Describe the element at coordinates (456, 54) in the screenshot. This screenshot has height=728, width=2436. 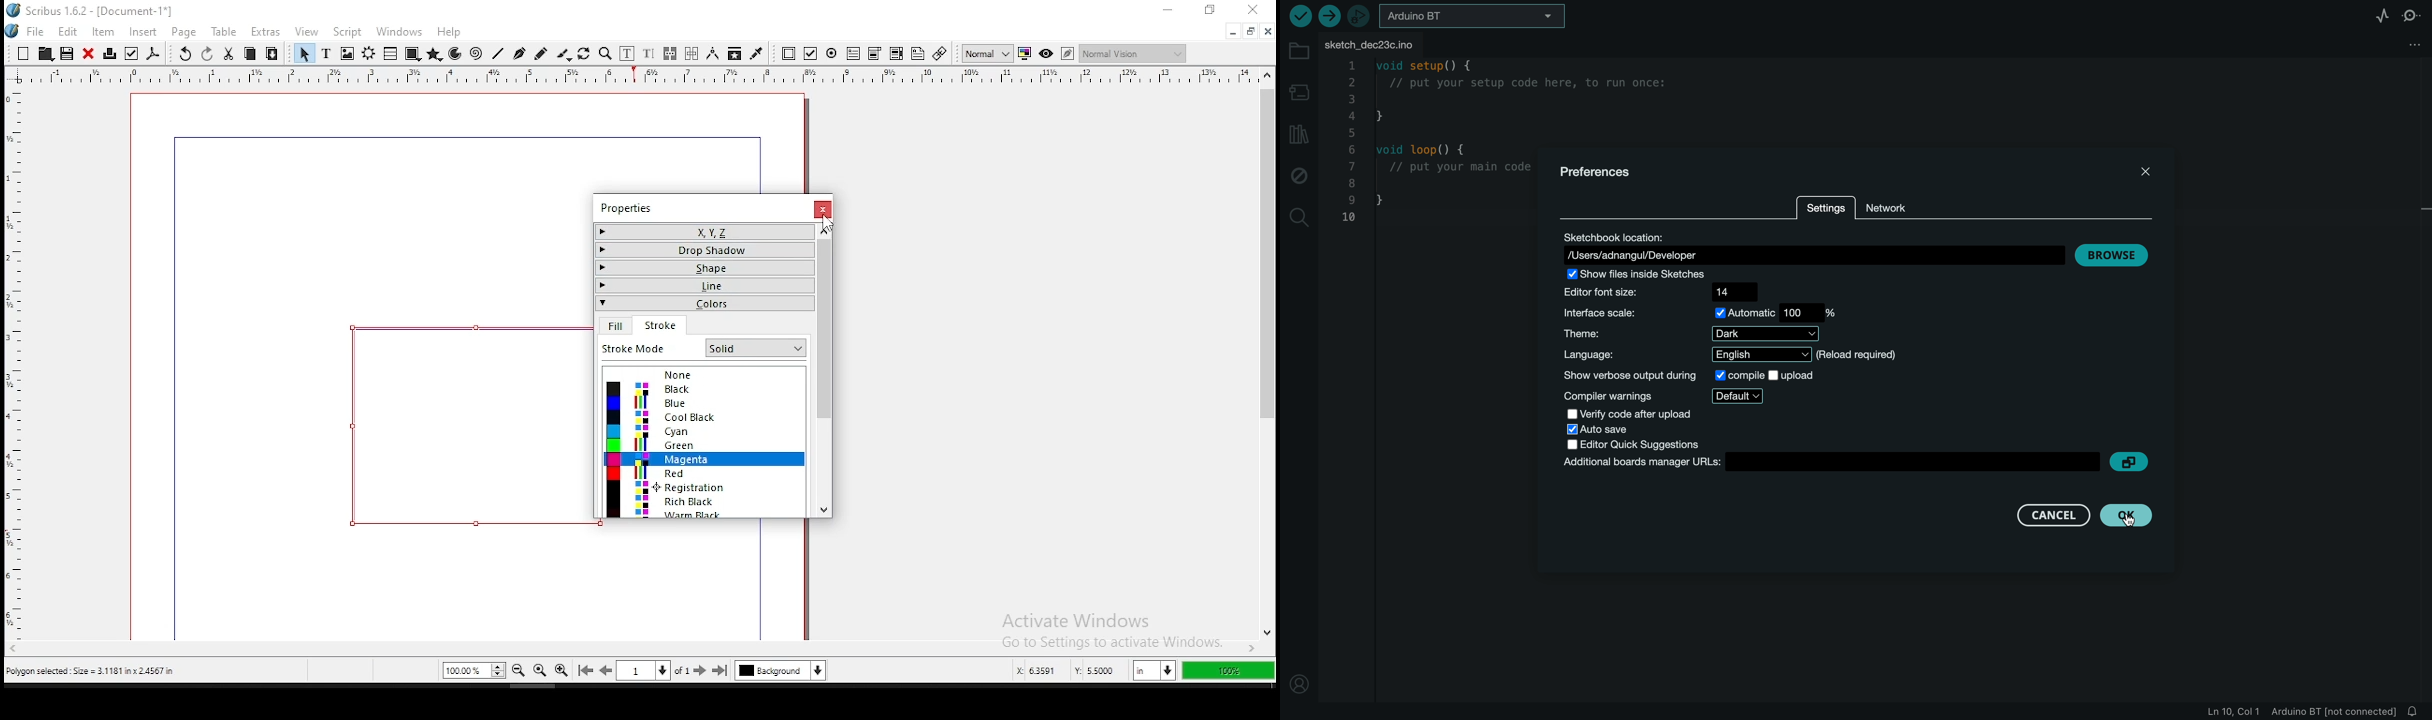
I see `arc` at that location.